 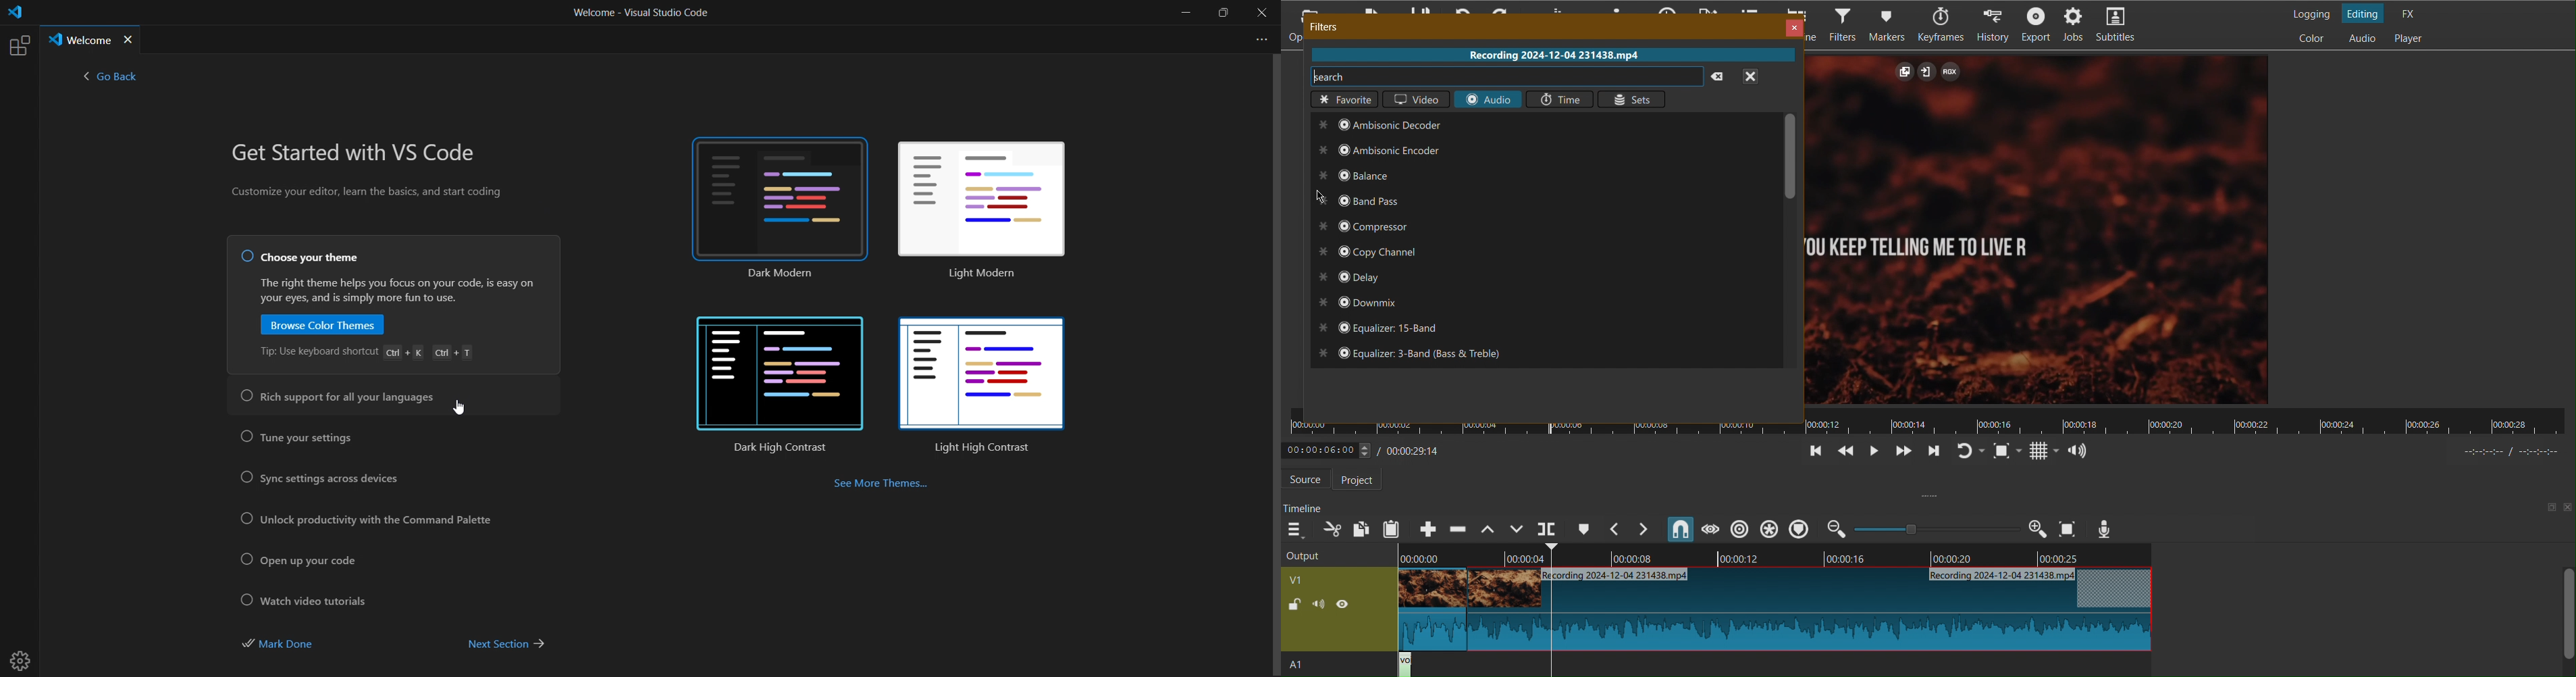 I want to click on Move Back, so click(x=1843, y=453).